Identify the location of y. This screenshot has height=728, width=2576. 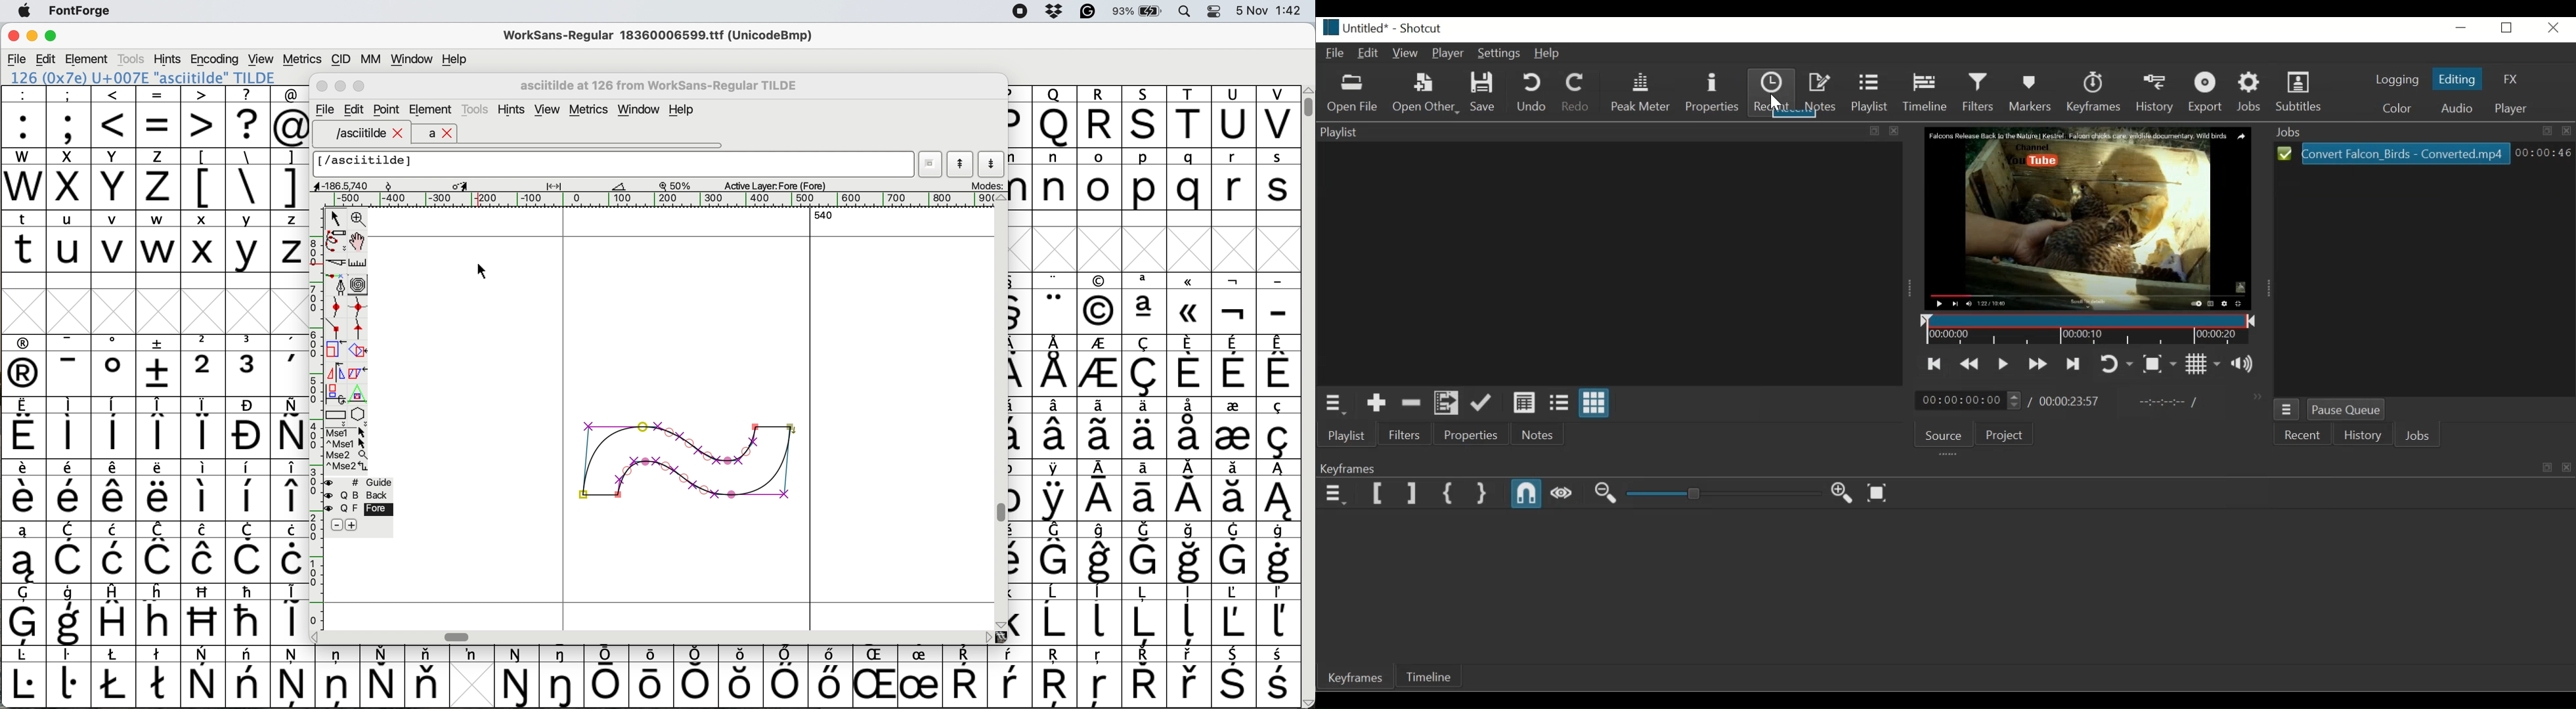
(246, 242).